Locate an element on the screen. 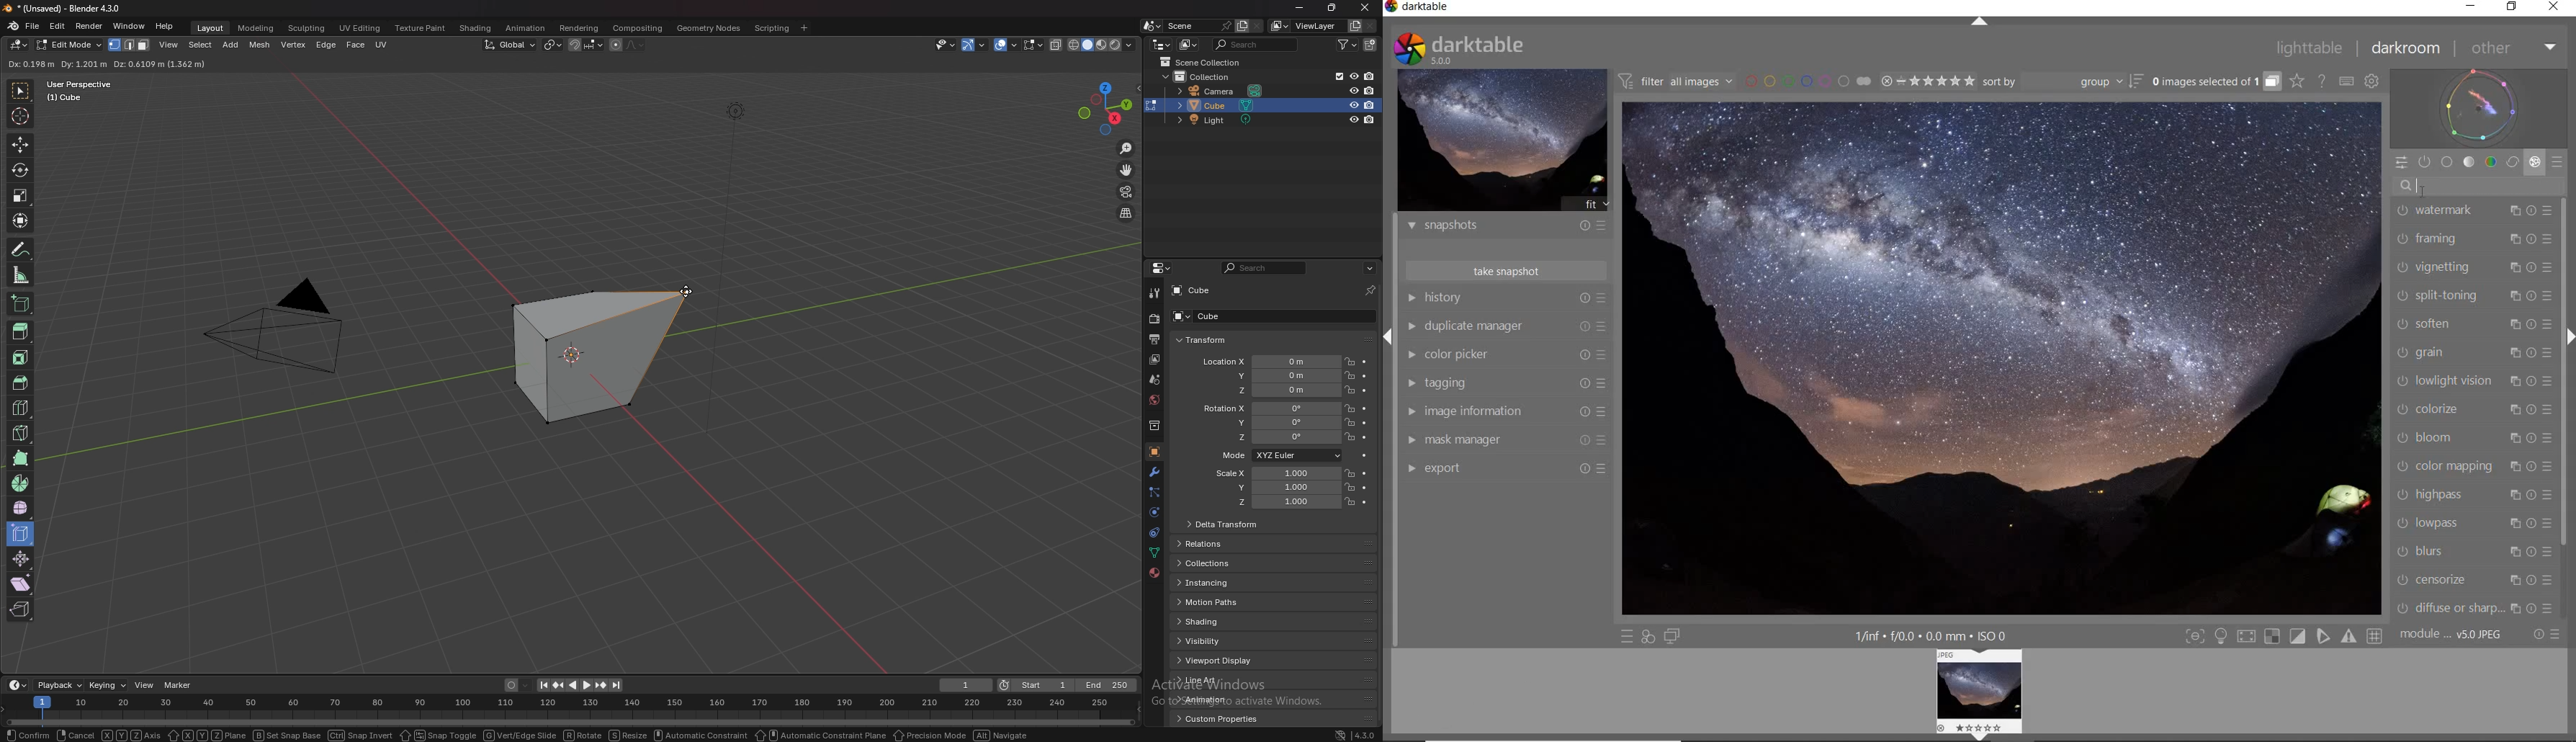 This screenshot has width=2576, height=756. animation is located at coordinates (526, 27).